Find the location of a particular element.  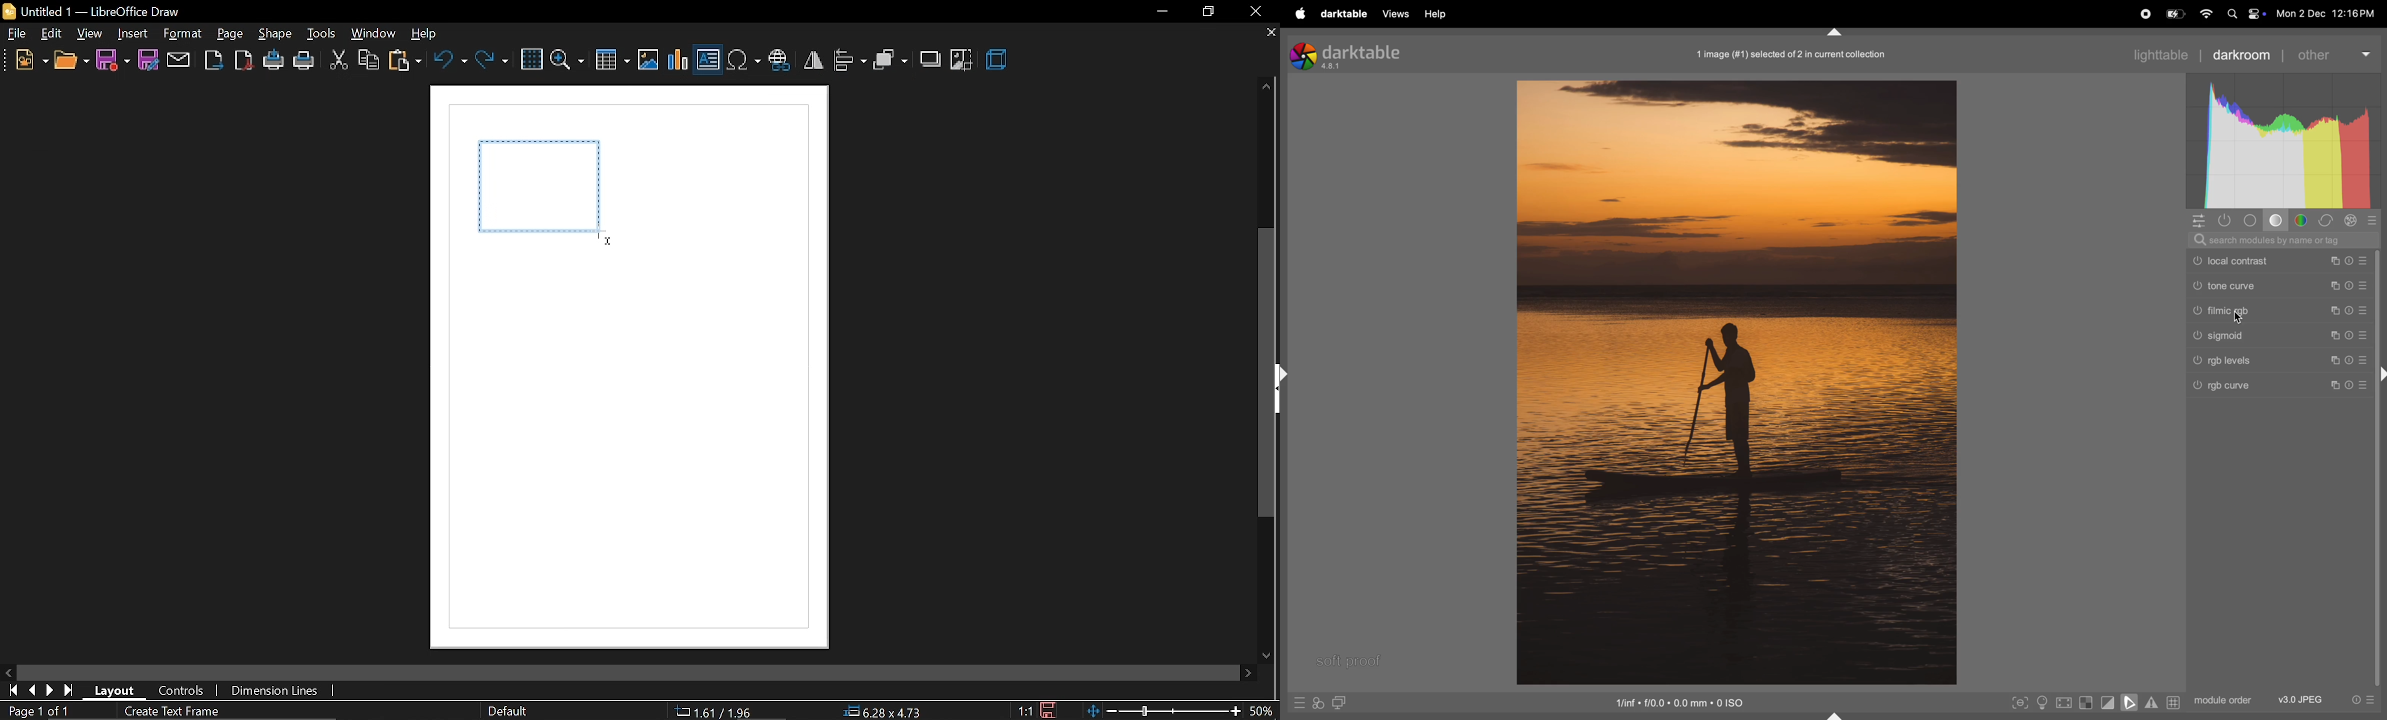

position is located at coordinates (885, 712).